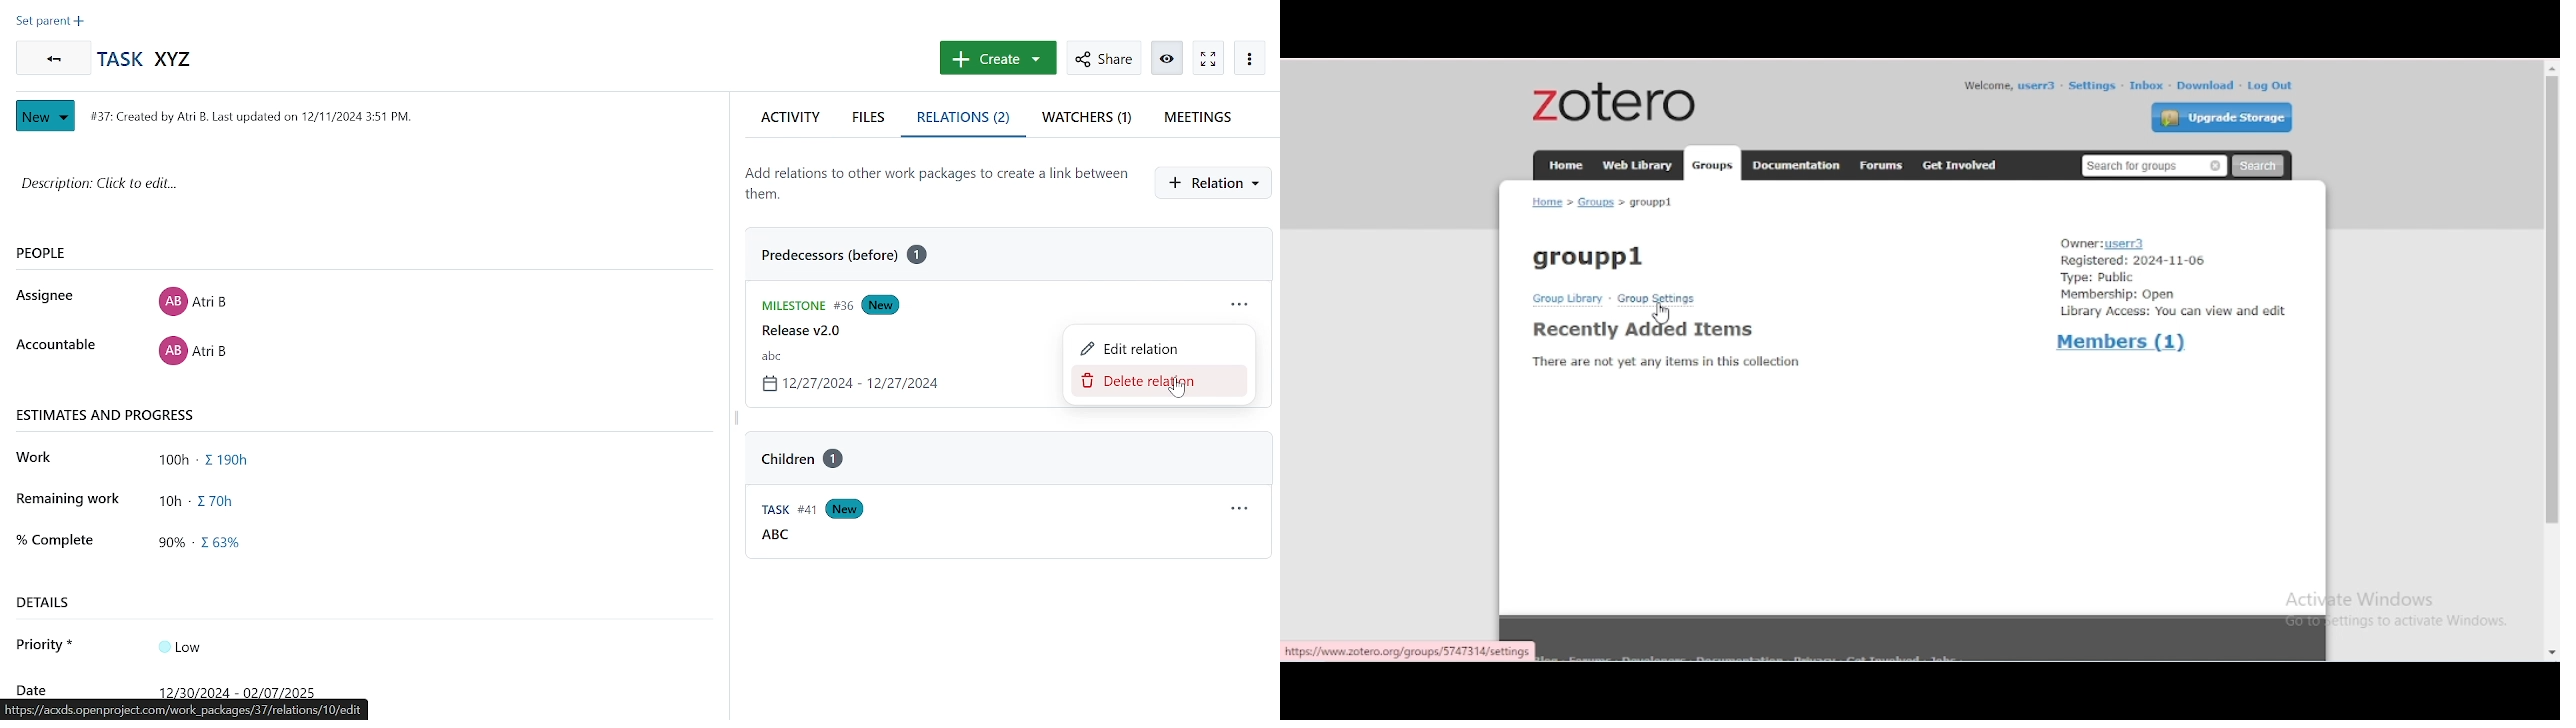 This screenshot has height=728, width=2576. I want to click on zotero, so click(1615, 101).